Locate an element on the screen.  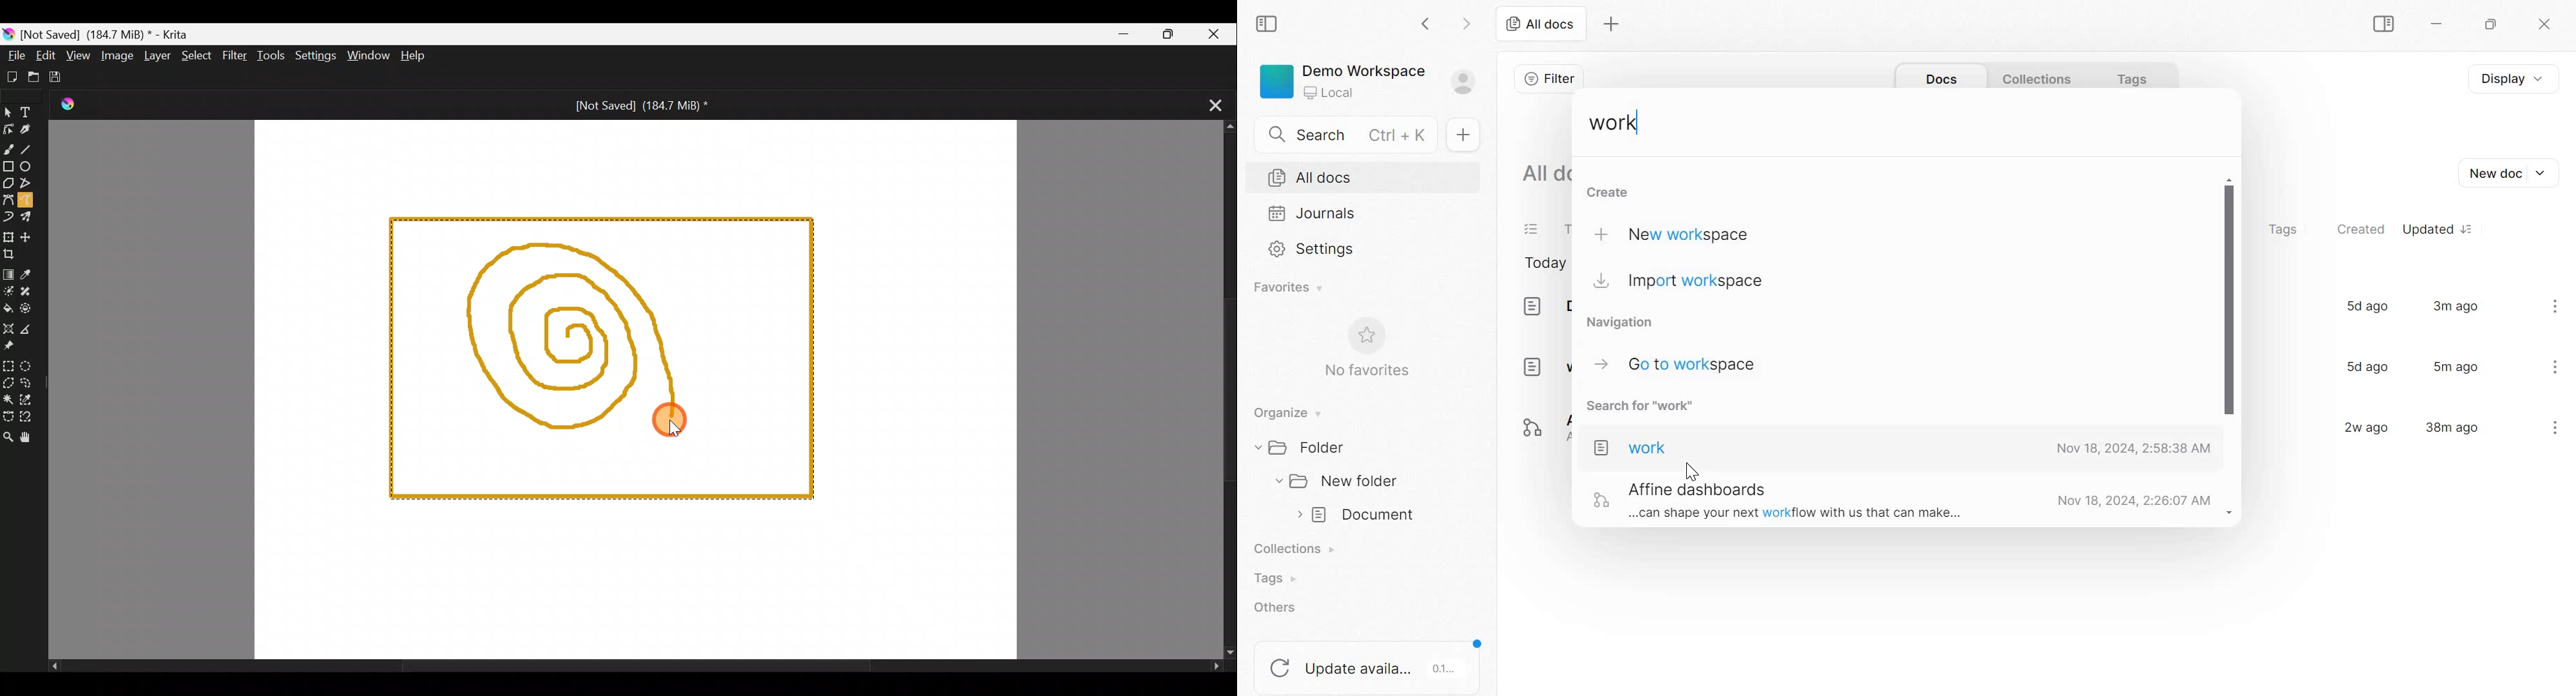
Search is located at coordinates (1351, 133).